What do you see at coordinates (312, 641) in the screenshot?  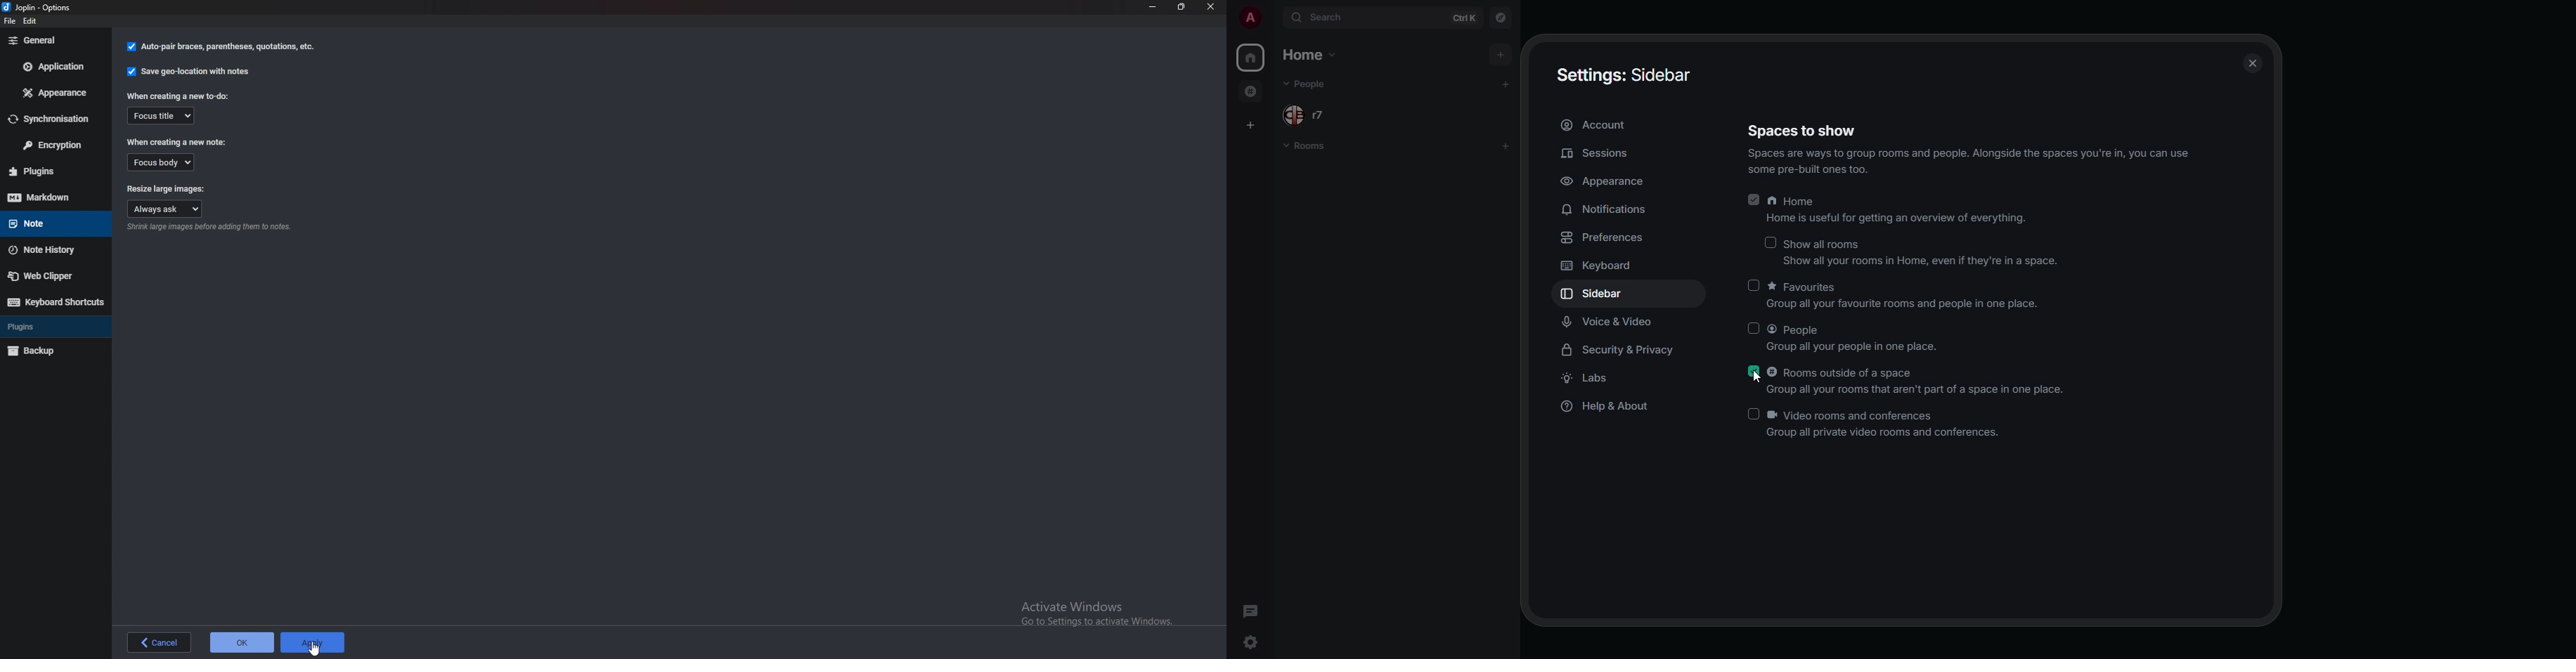 I see `apply` at bounding box center [312, 641].